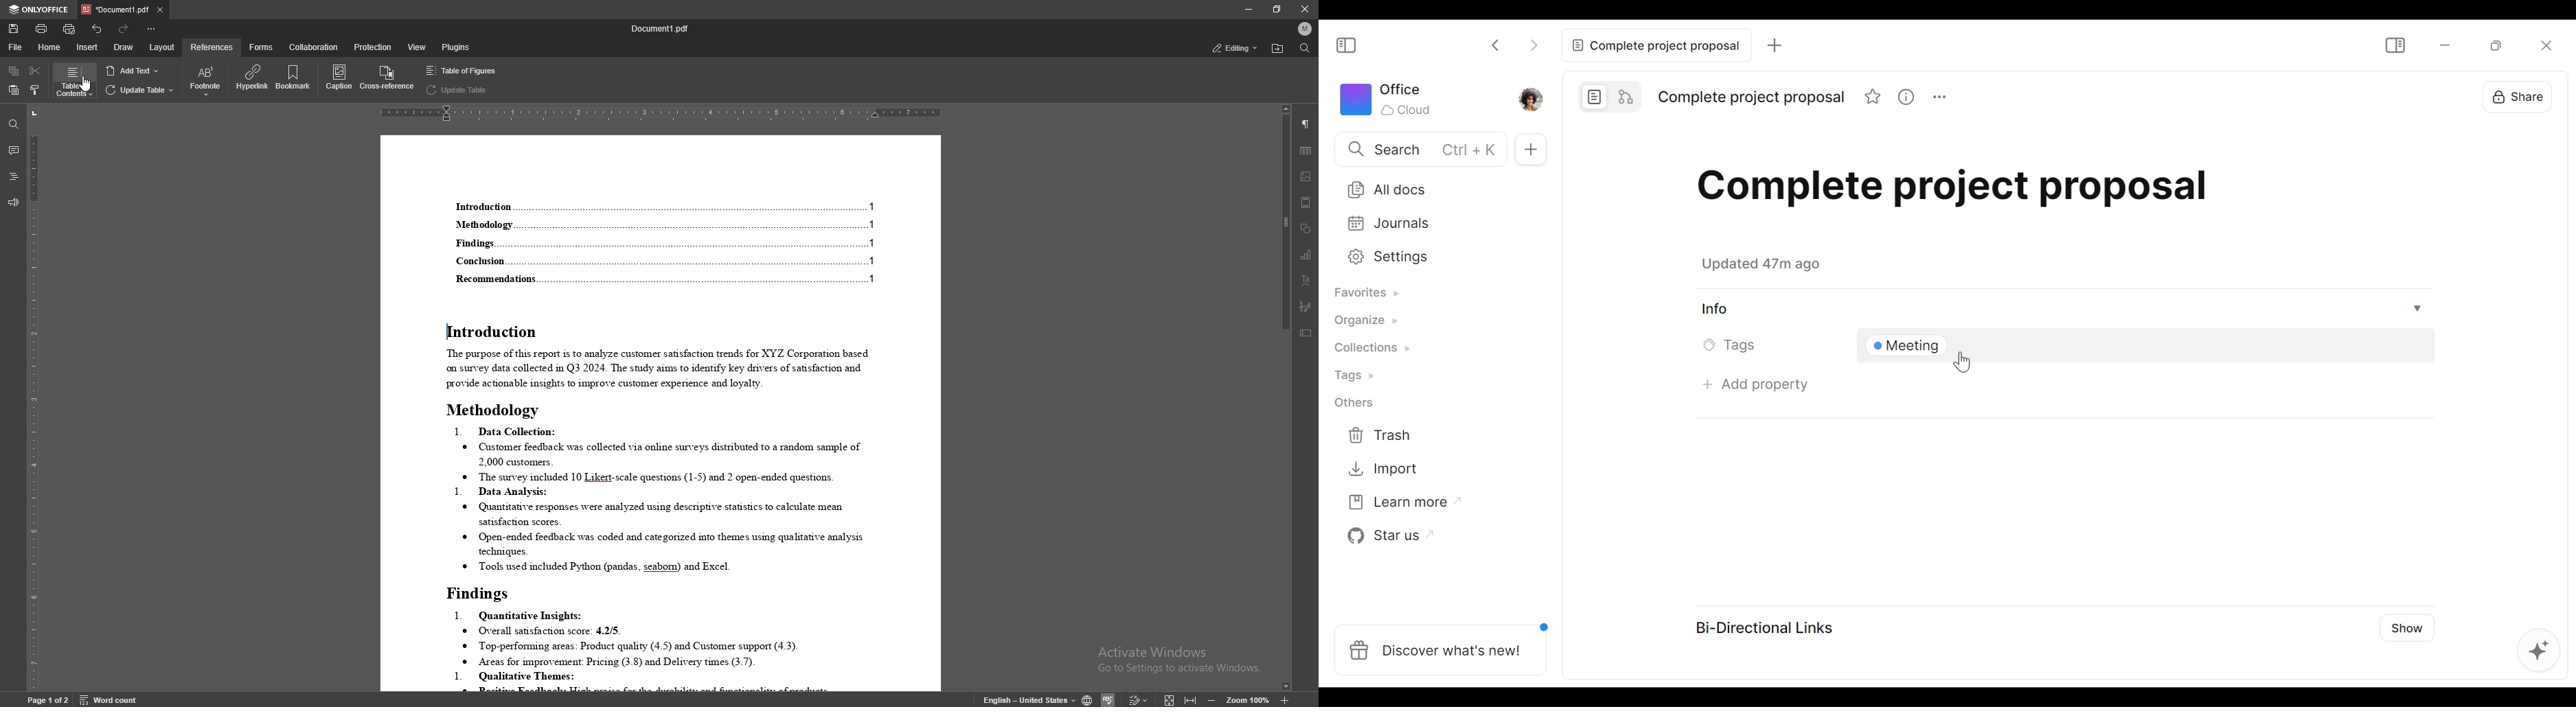 The image size is (2576, 728). What do you see at coordinates (1306, 124) in the screenshot?
I see `paragraph` at bounding box center [1306, 124].